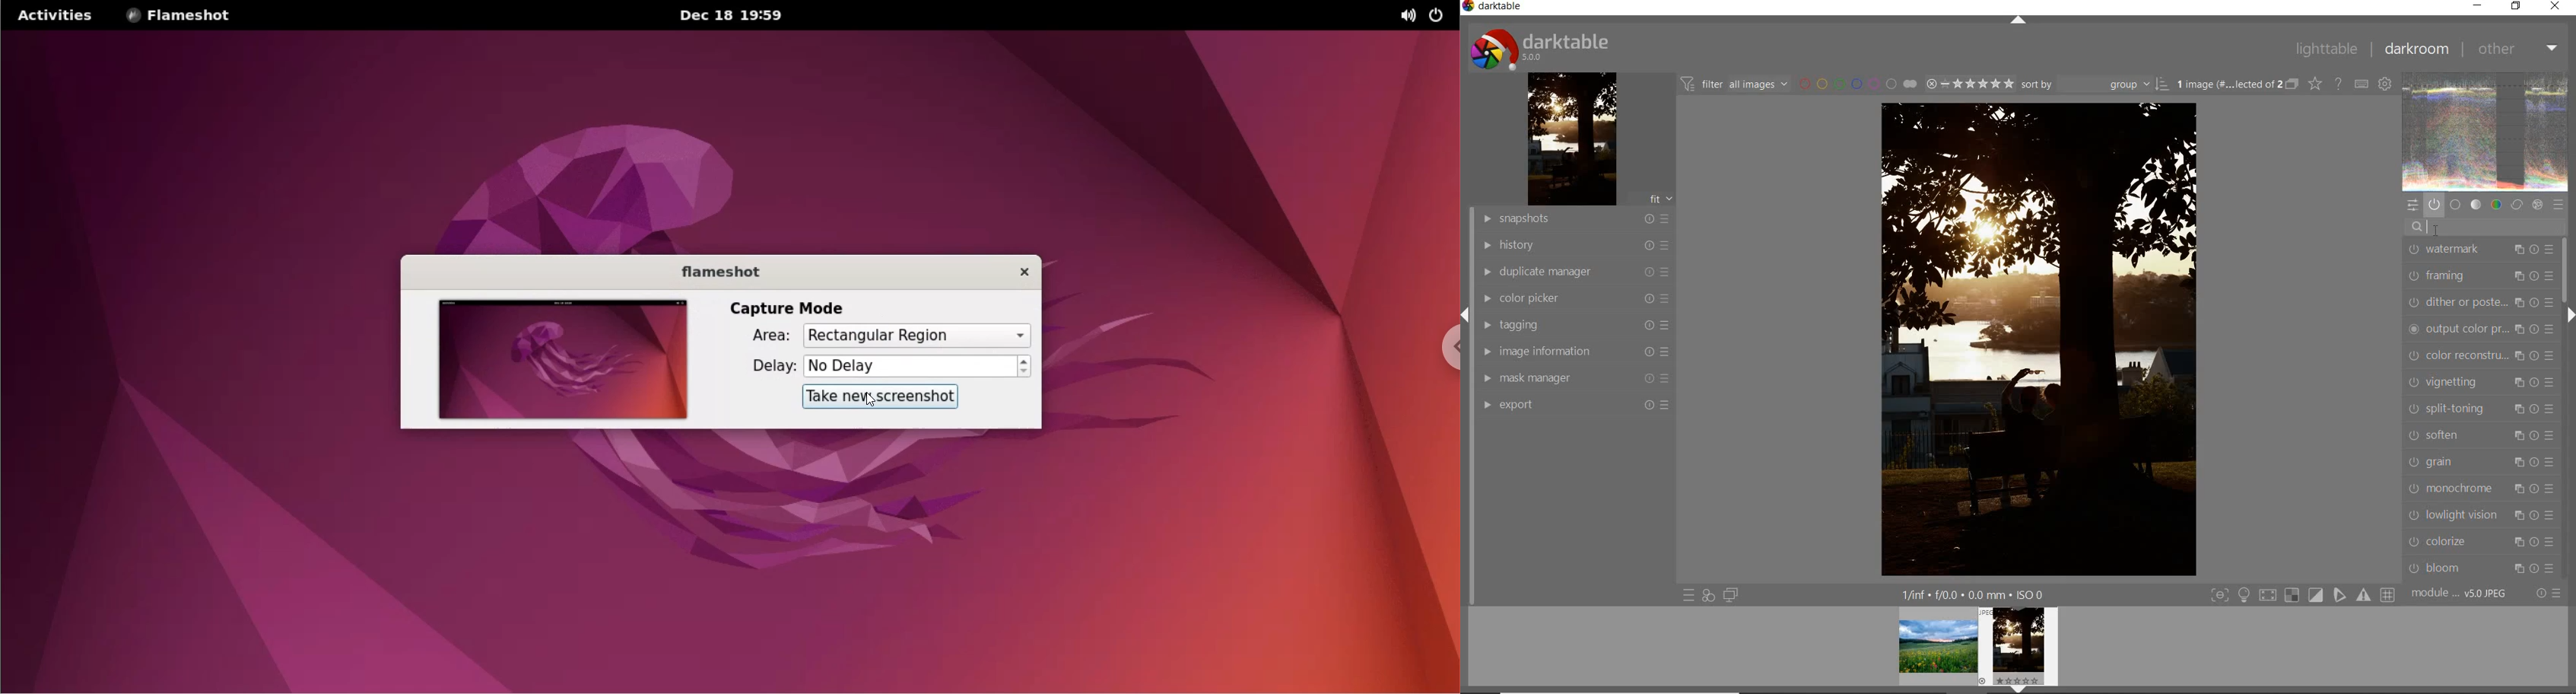  Describe the element at coordinates (2341, 85) in the screenshot. I see `enable for online help` at that location.